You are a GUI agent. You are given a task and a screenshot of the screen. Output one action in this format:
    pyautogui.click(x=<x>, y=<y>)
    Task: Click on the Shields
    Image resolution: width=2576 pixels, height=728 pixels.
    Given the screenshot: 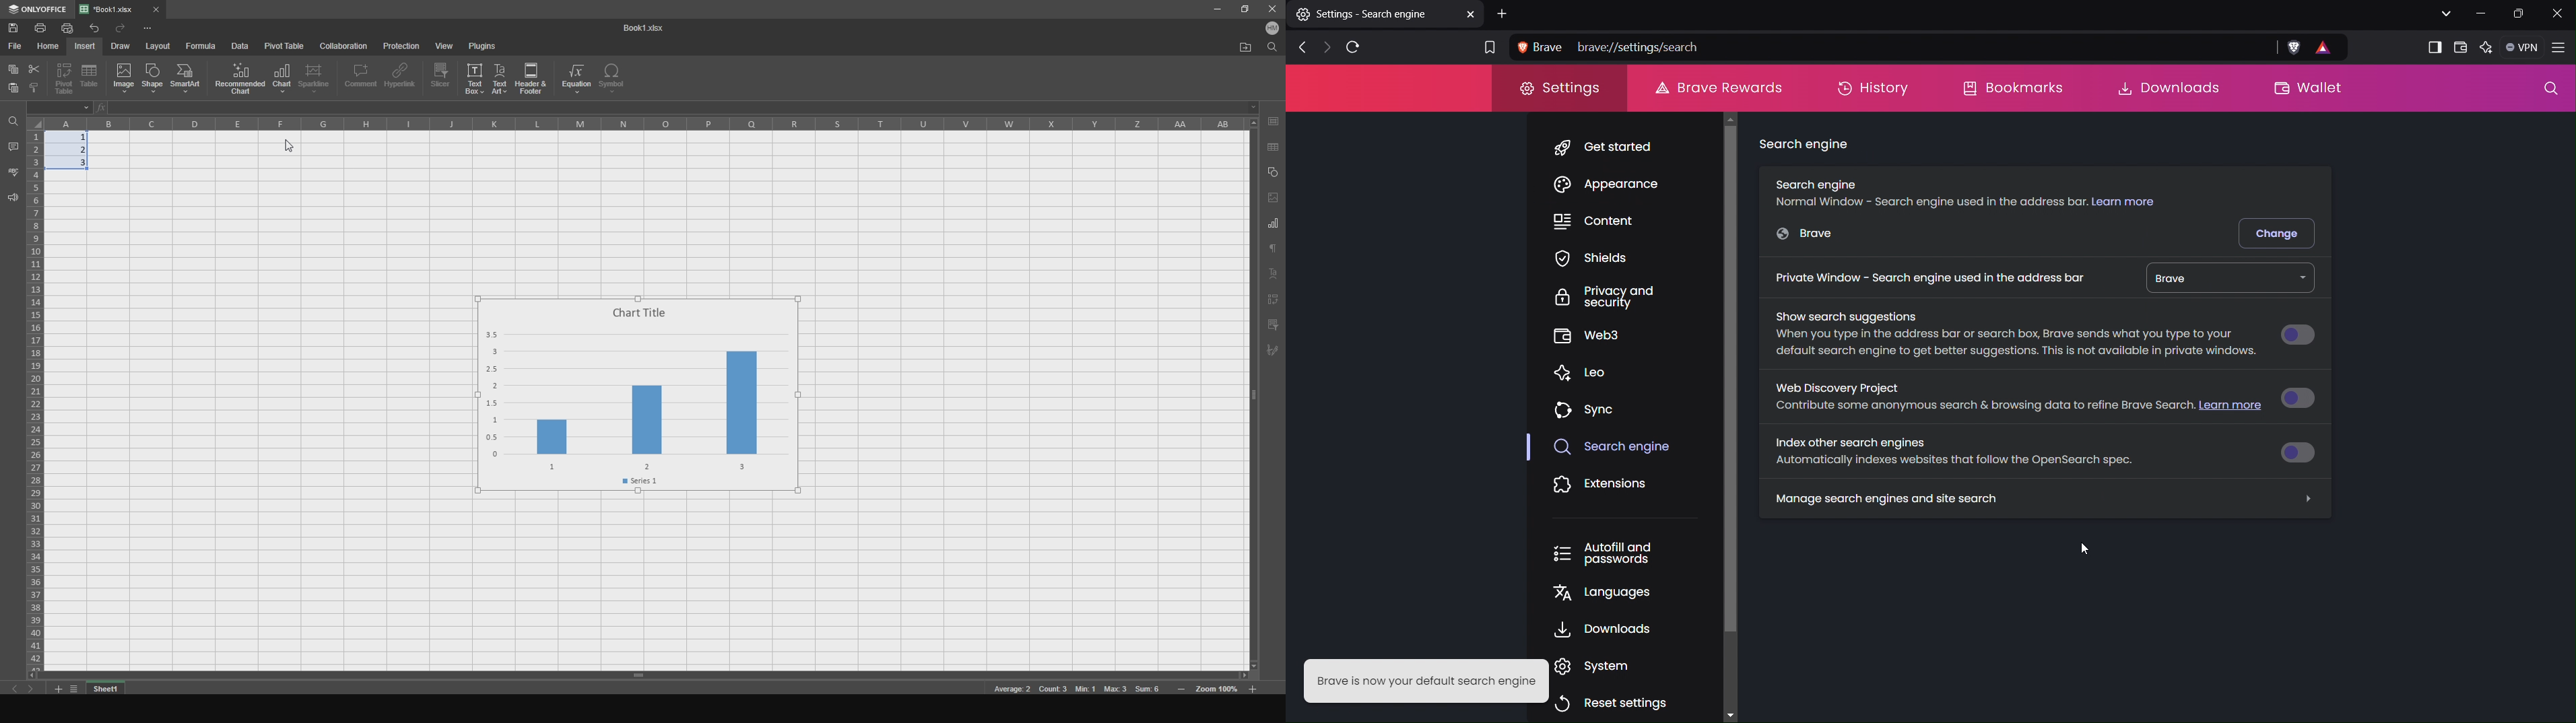 What is the action you would take?
    pyautogui.click(x=1591, y=261)
    